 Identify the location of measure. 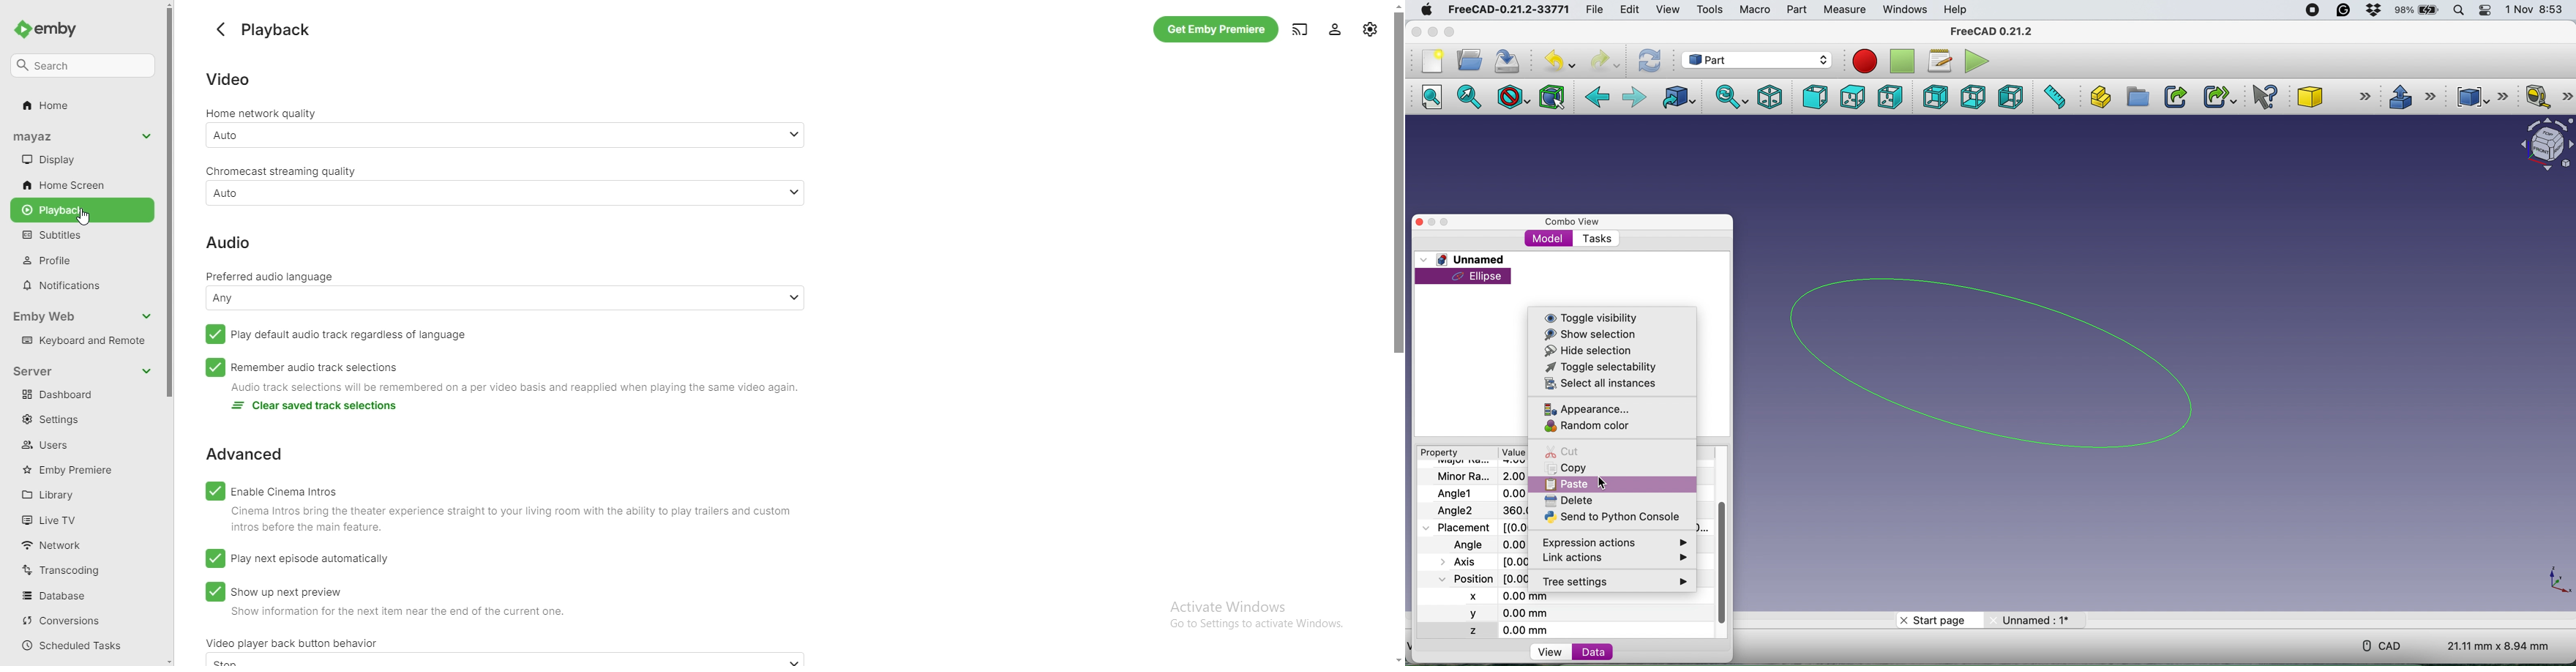
(1845, 11).